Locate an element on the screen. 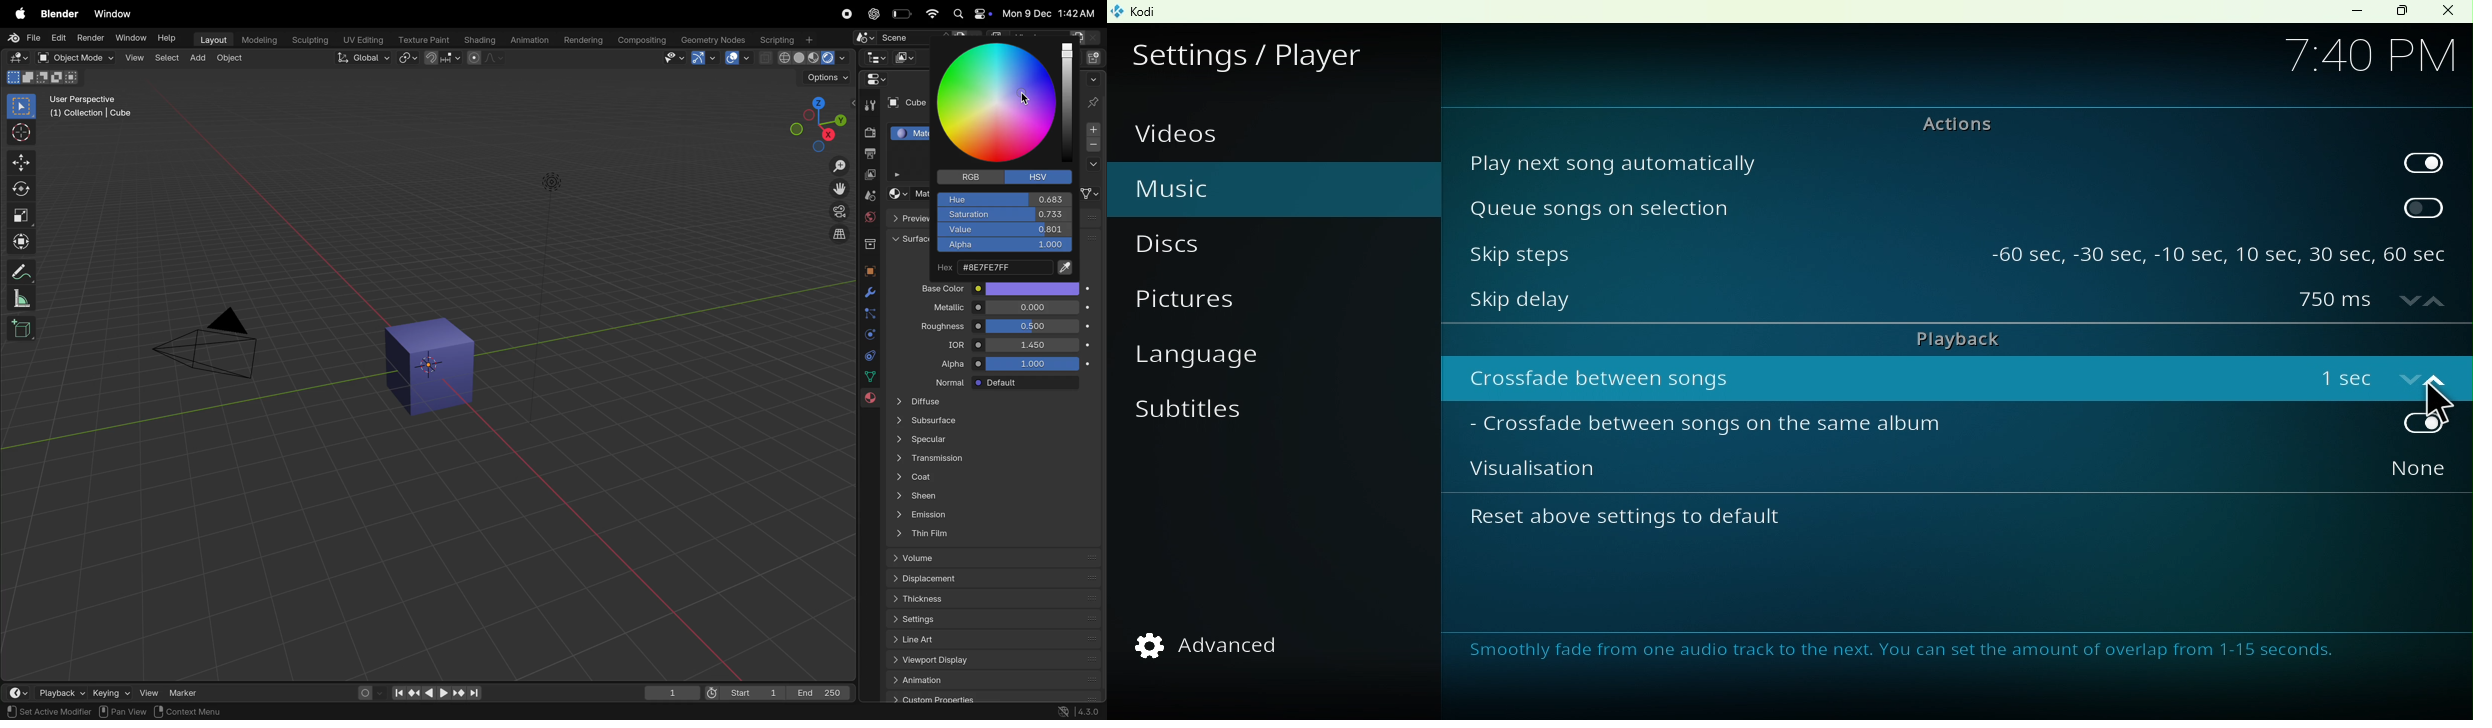 This screenshot has width=2492, height=728. 750ms is located at coordinates (2372, 302).